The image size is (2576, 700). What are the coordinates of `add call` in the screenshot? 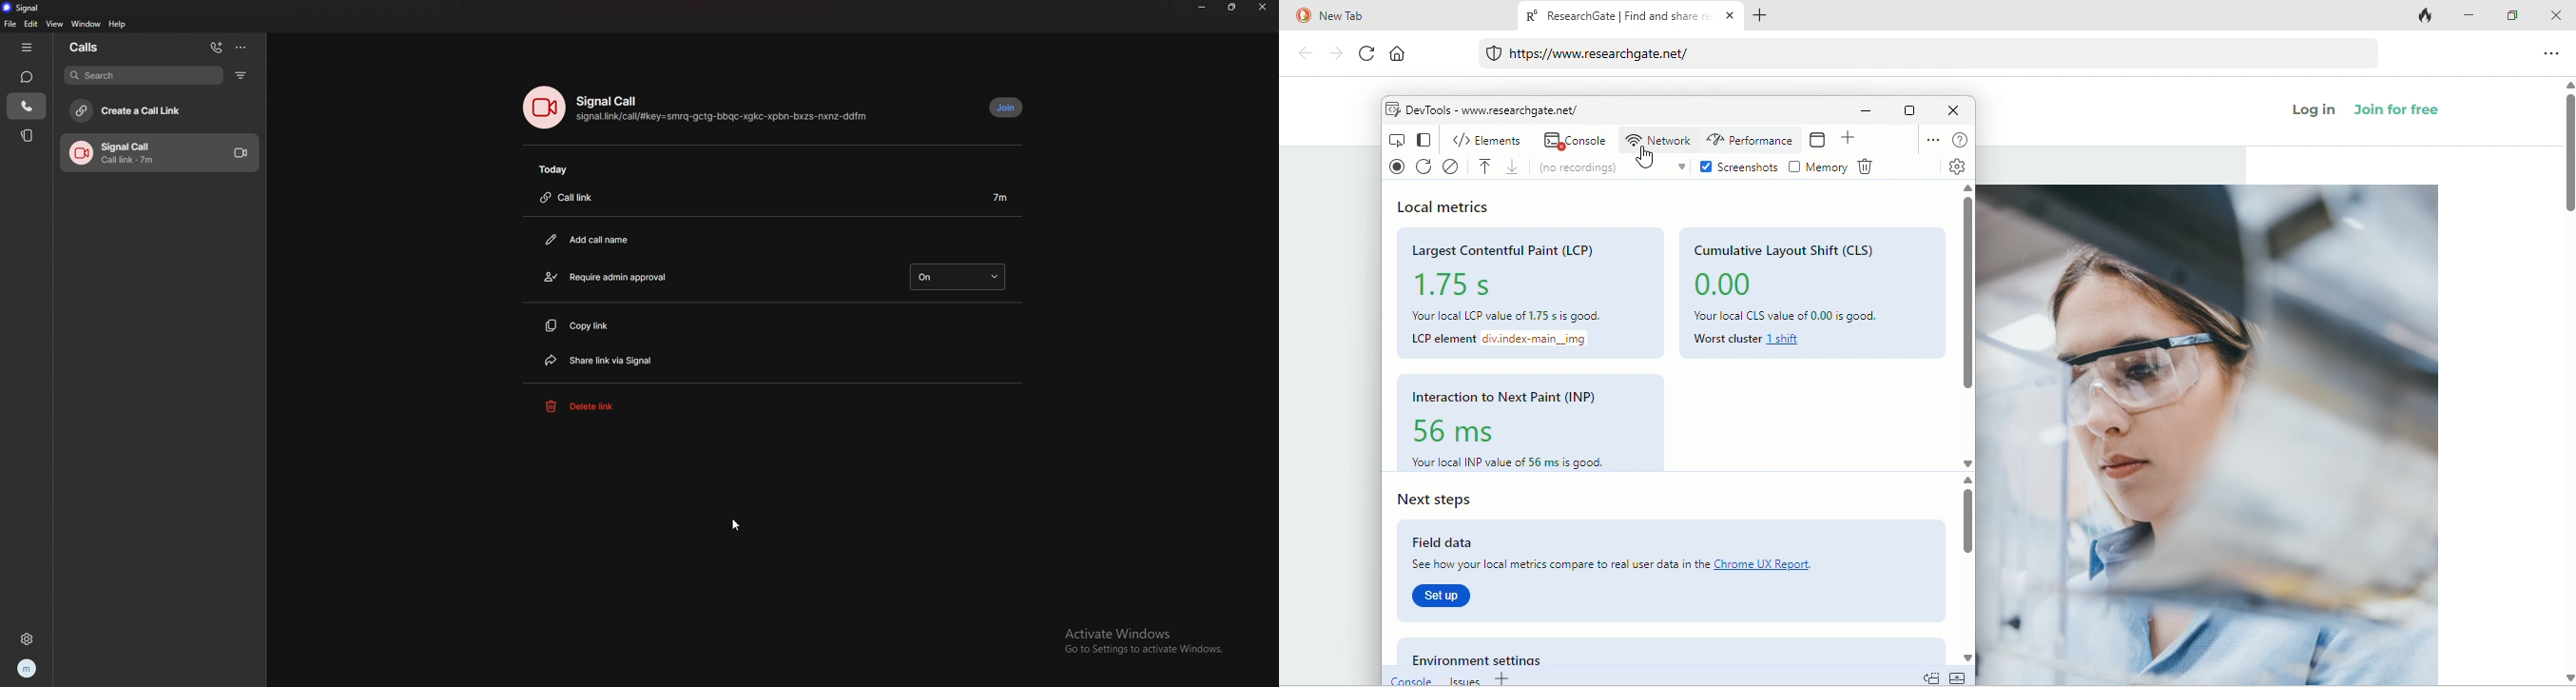 It's located at (216, 47).